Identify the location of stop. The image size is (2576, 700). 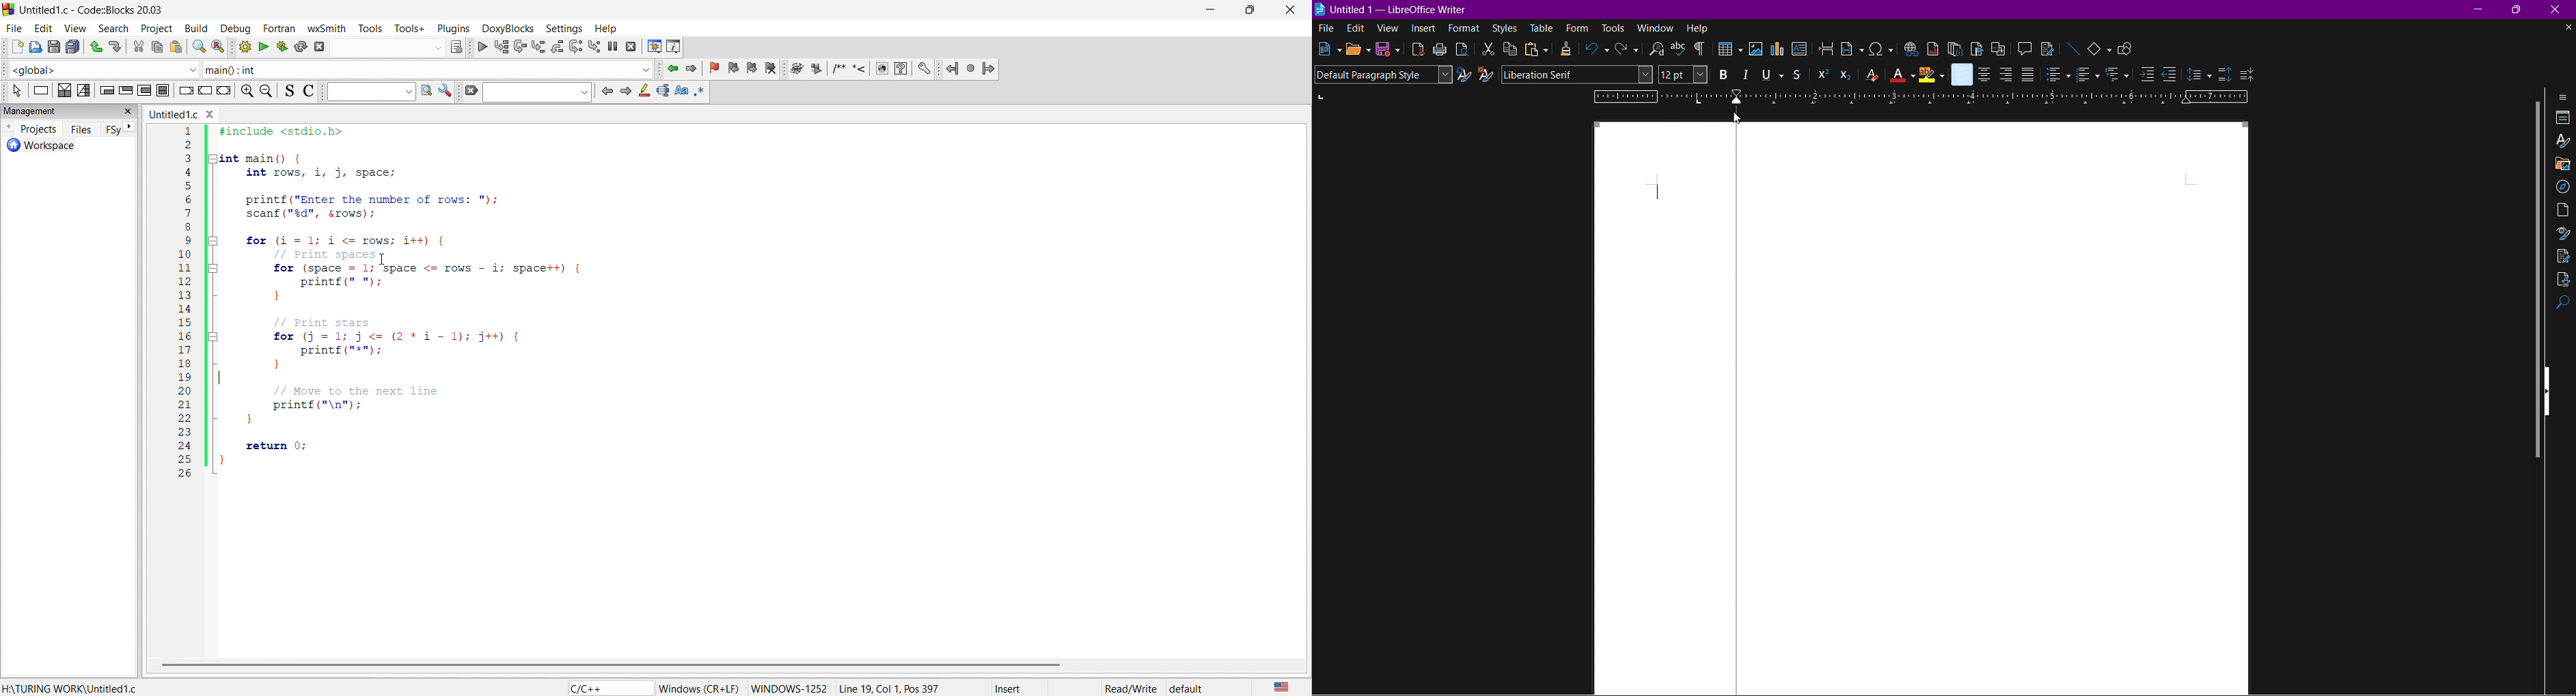
(972, 66).